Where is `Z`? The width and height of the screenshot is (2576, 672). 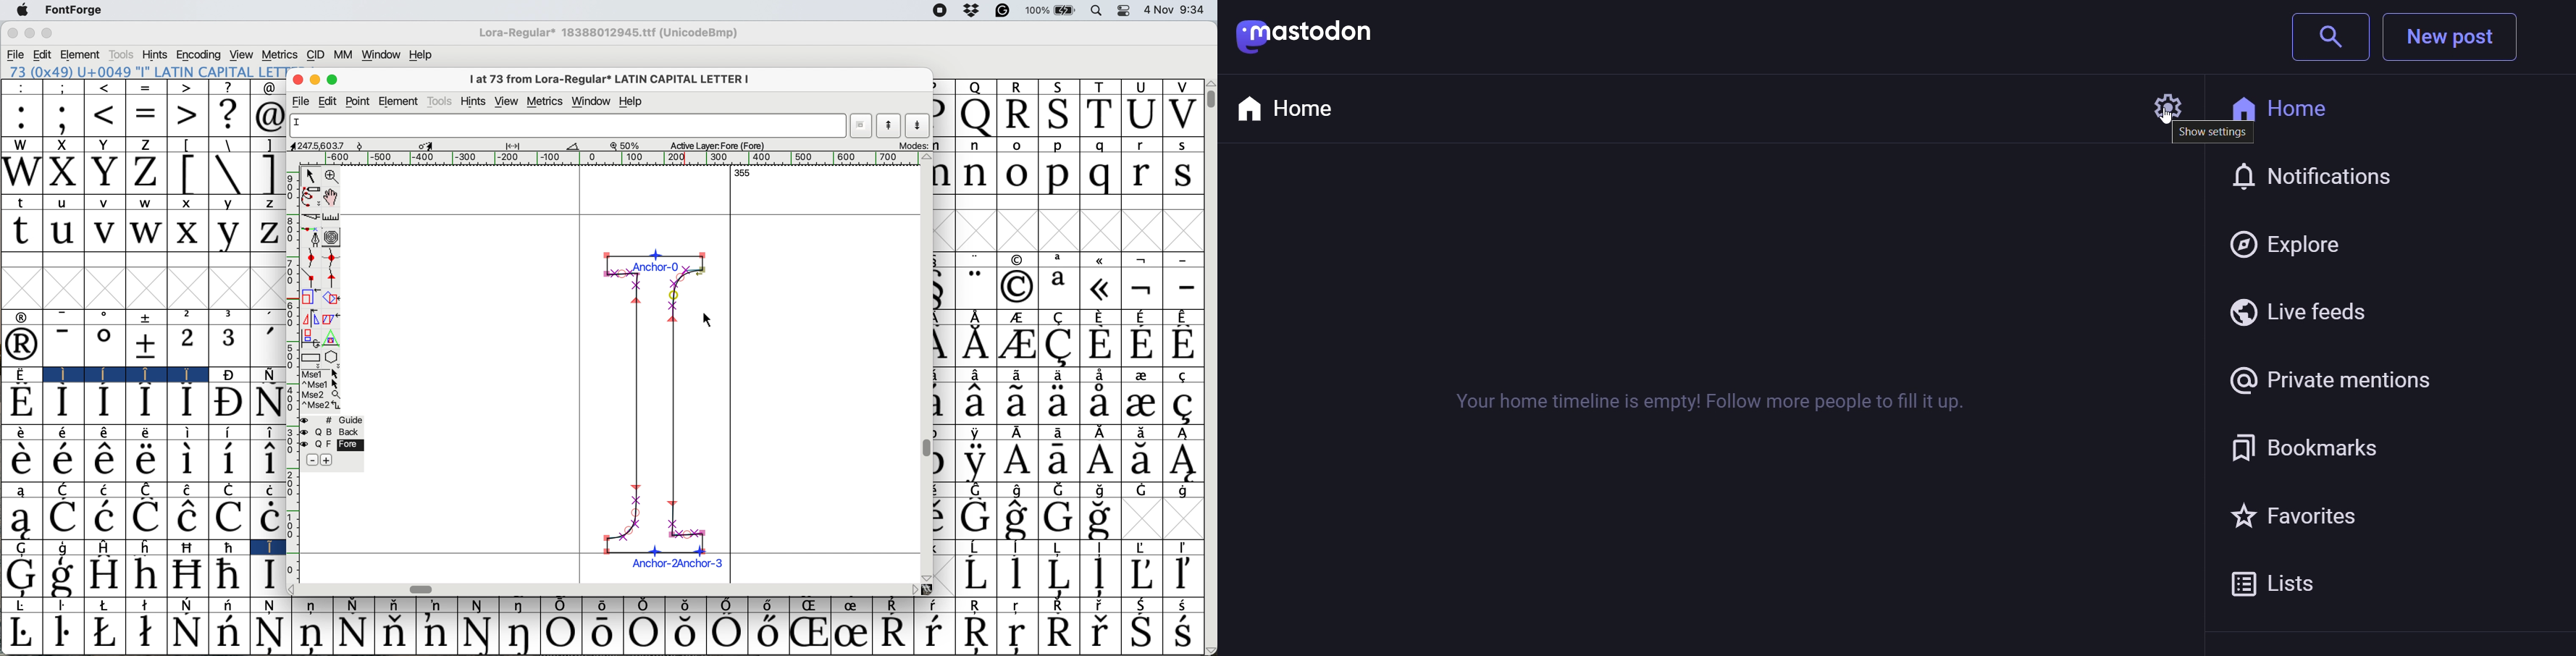 Z is located at coordinates (144, 144).